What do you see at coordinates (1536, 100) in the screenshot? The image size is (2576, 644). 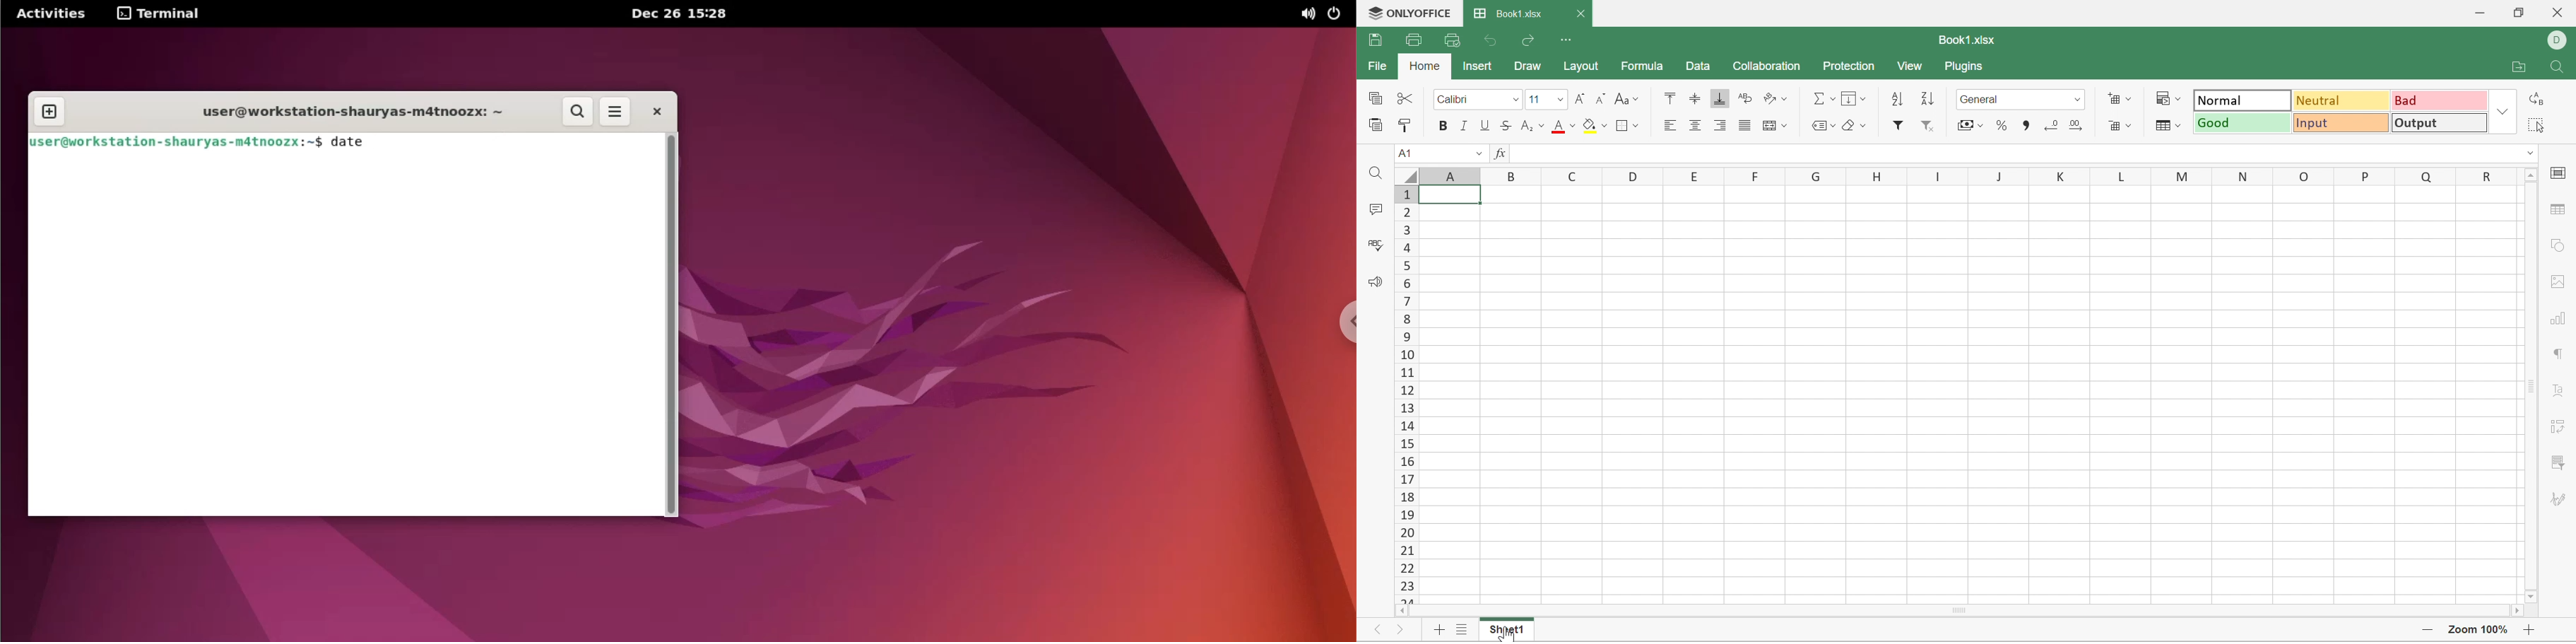 I see `11` at bounding box center [1536, 100].